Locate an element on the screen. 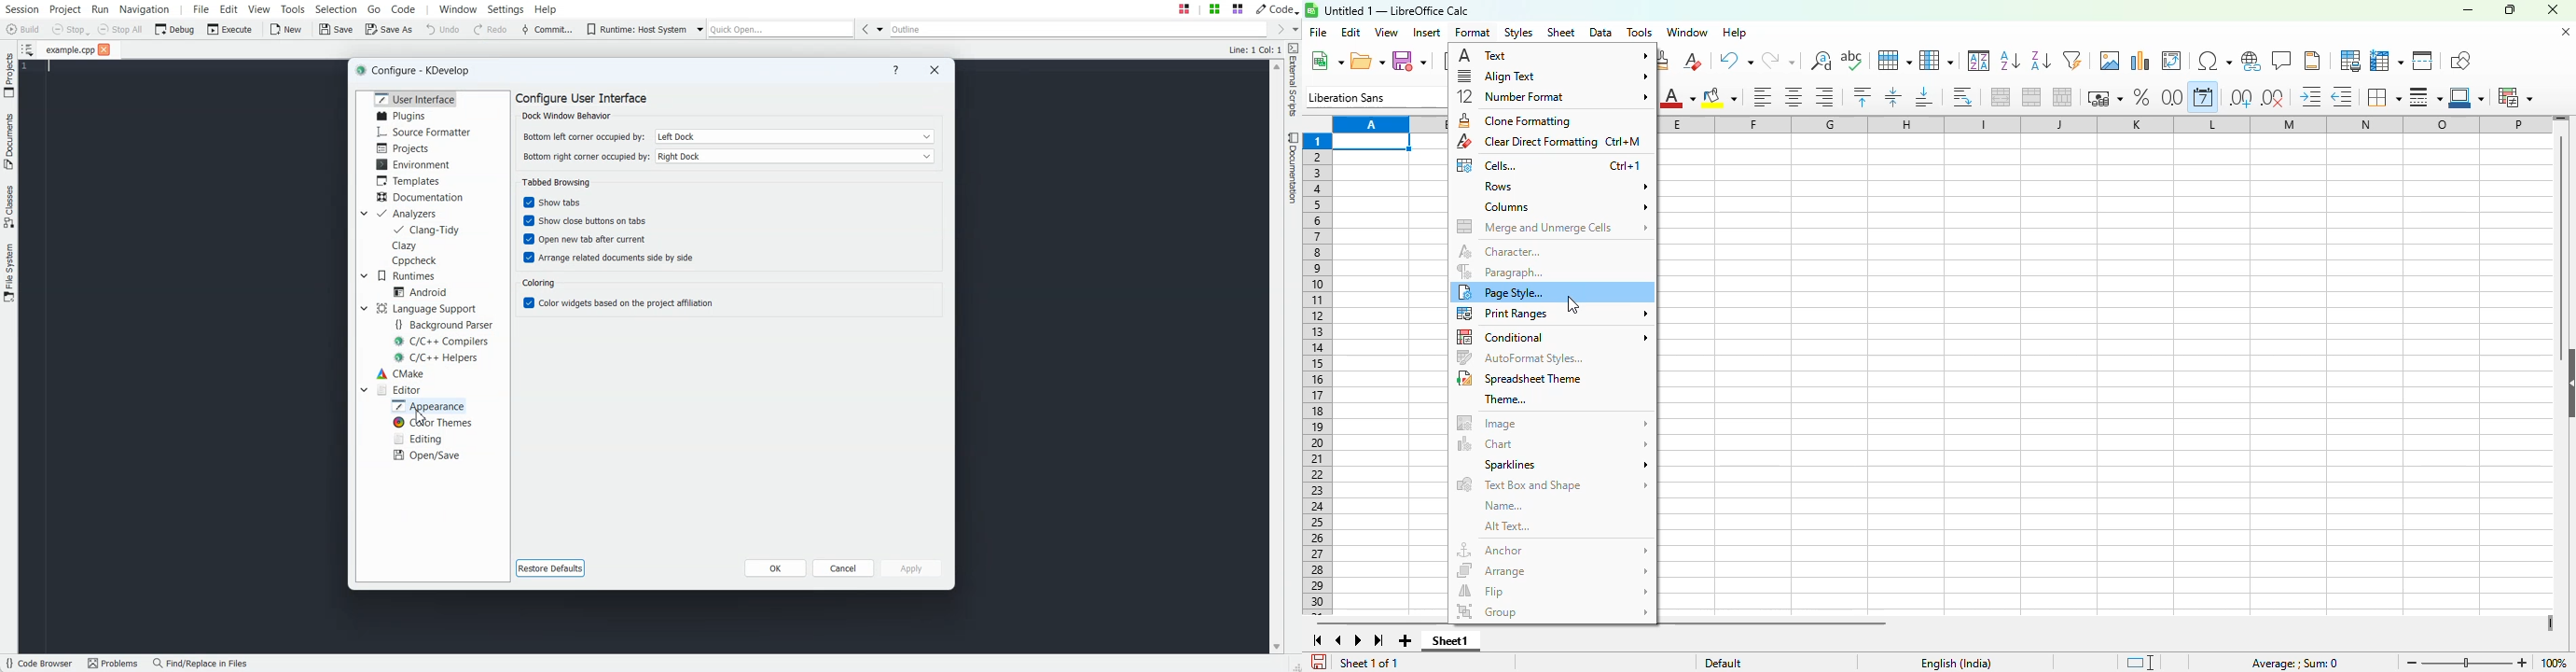 The height and width of the screenshot is (672, 2576). close is located at coordinates (2553, 9).